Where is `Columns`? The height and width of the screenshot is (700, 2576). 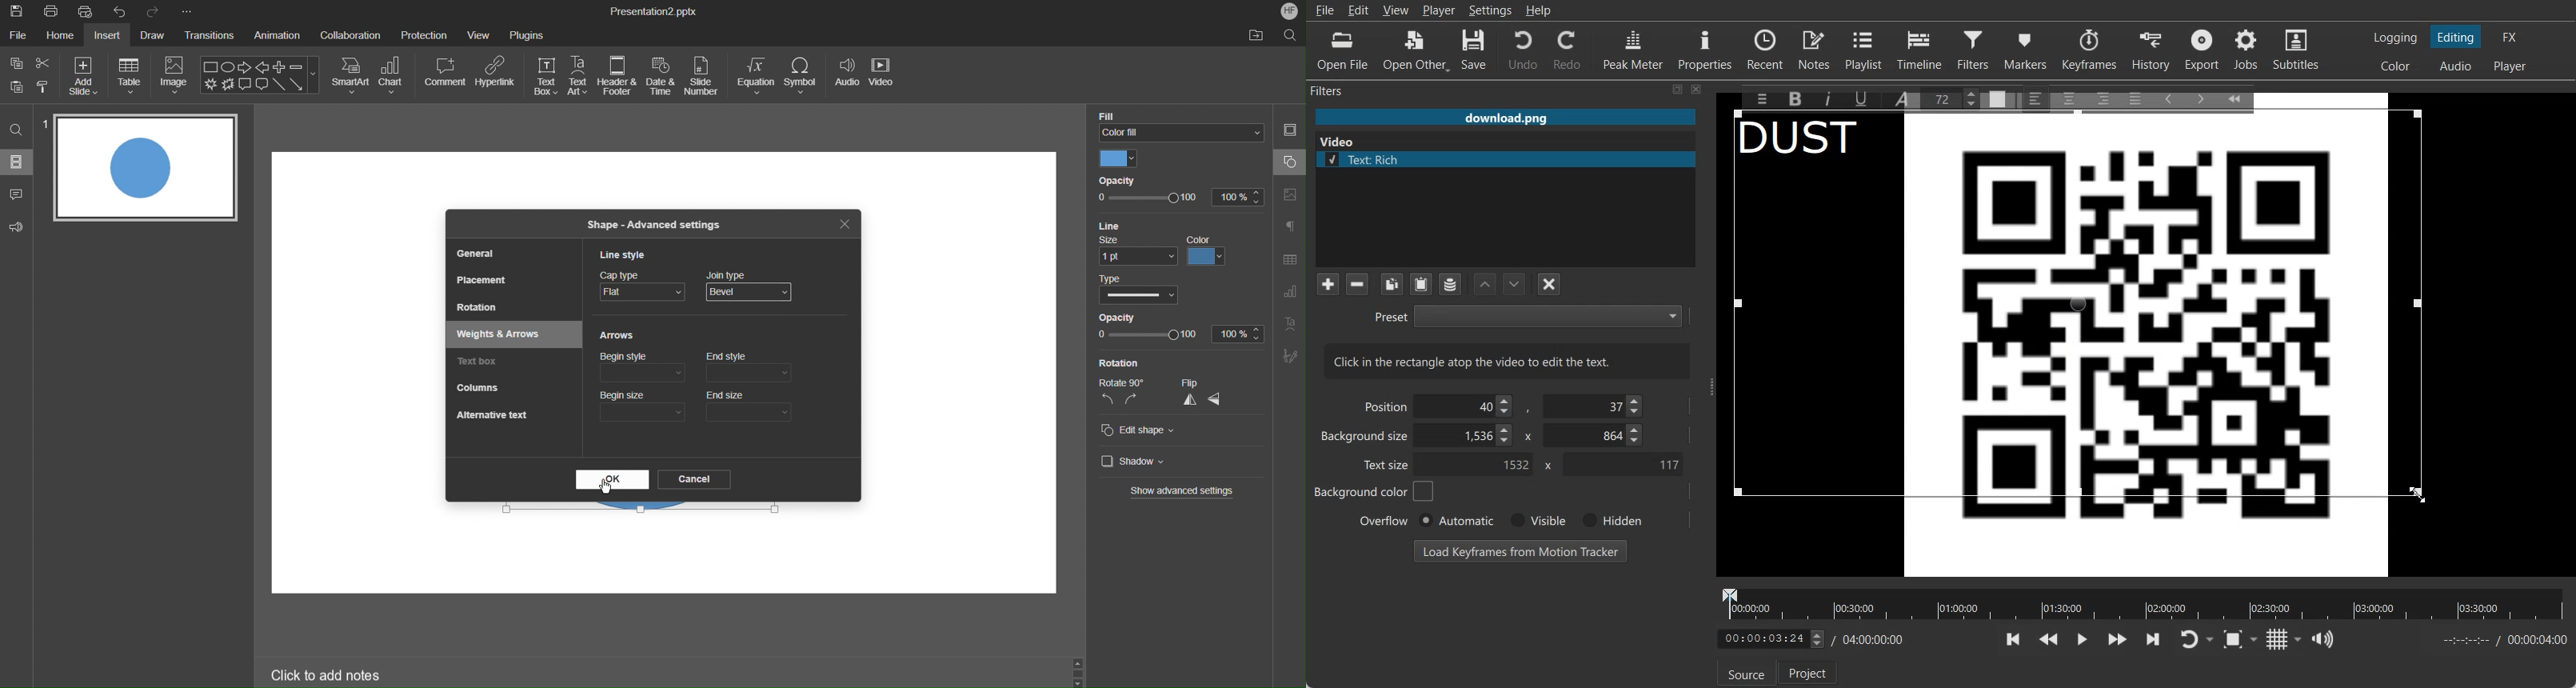 Columns is located at coordinates (478, 388).